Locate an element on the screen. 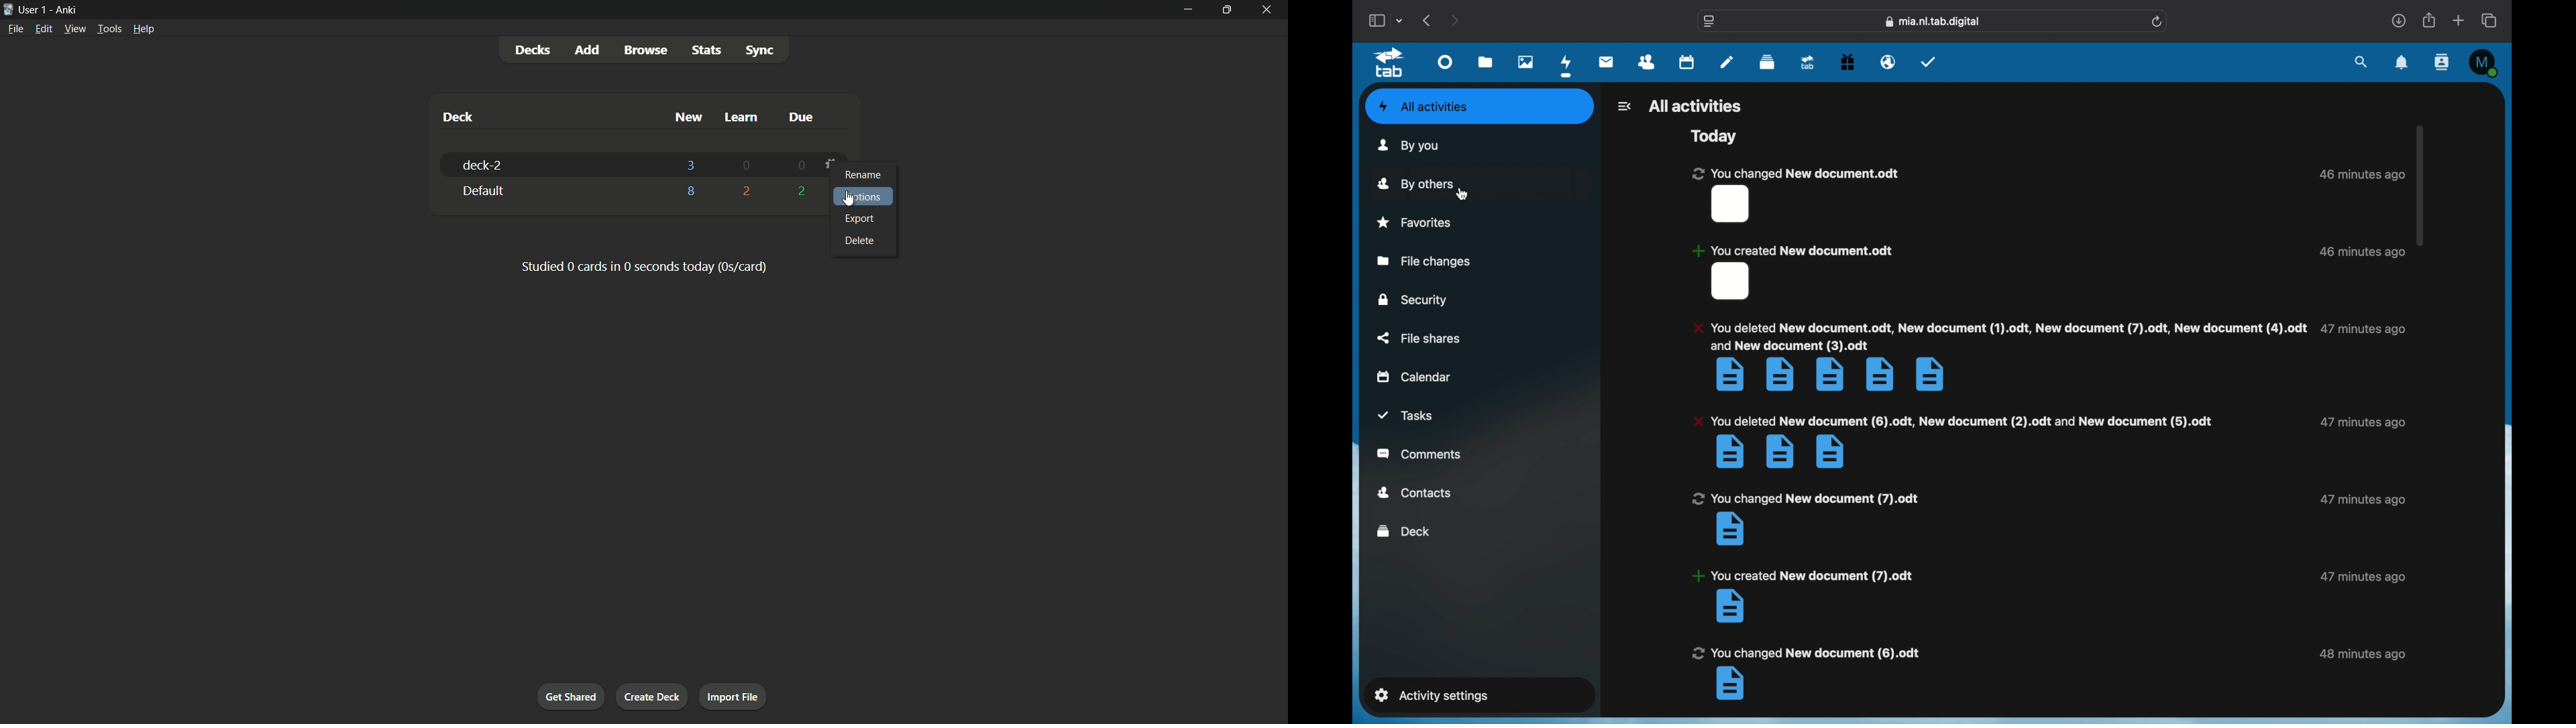  minimize is located at coordinates (1187, 9).